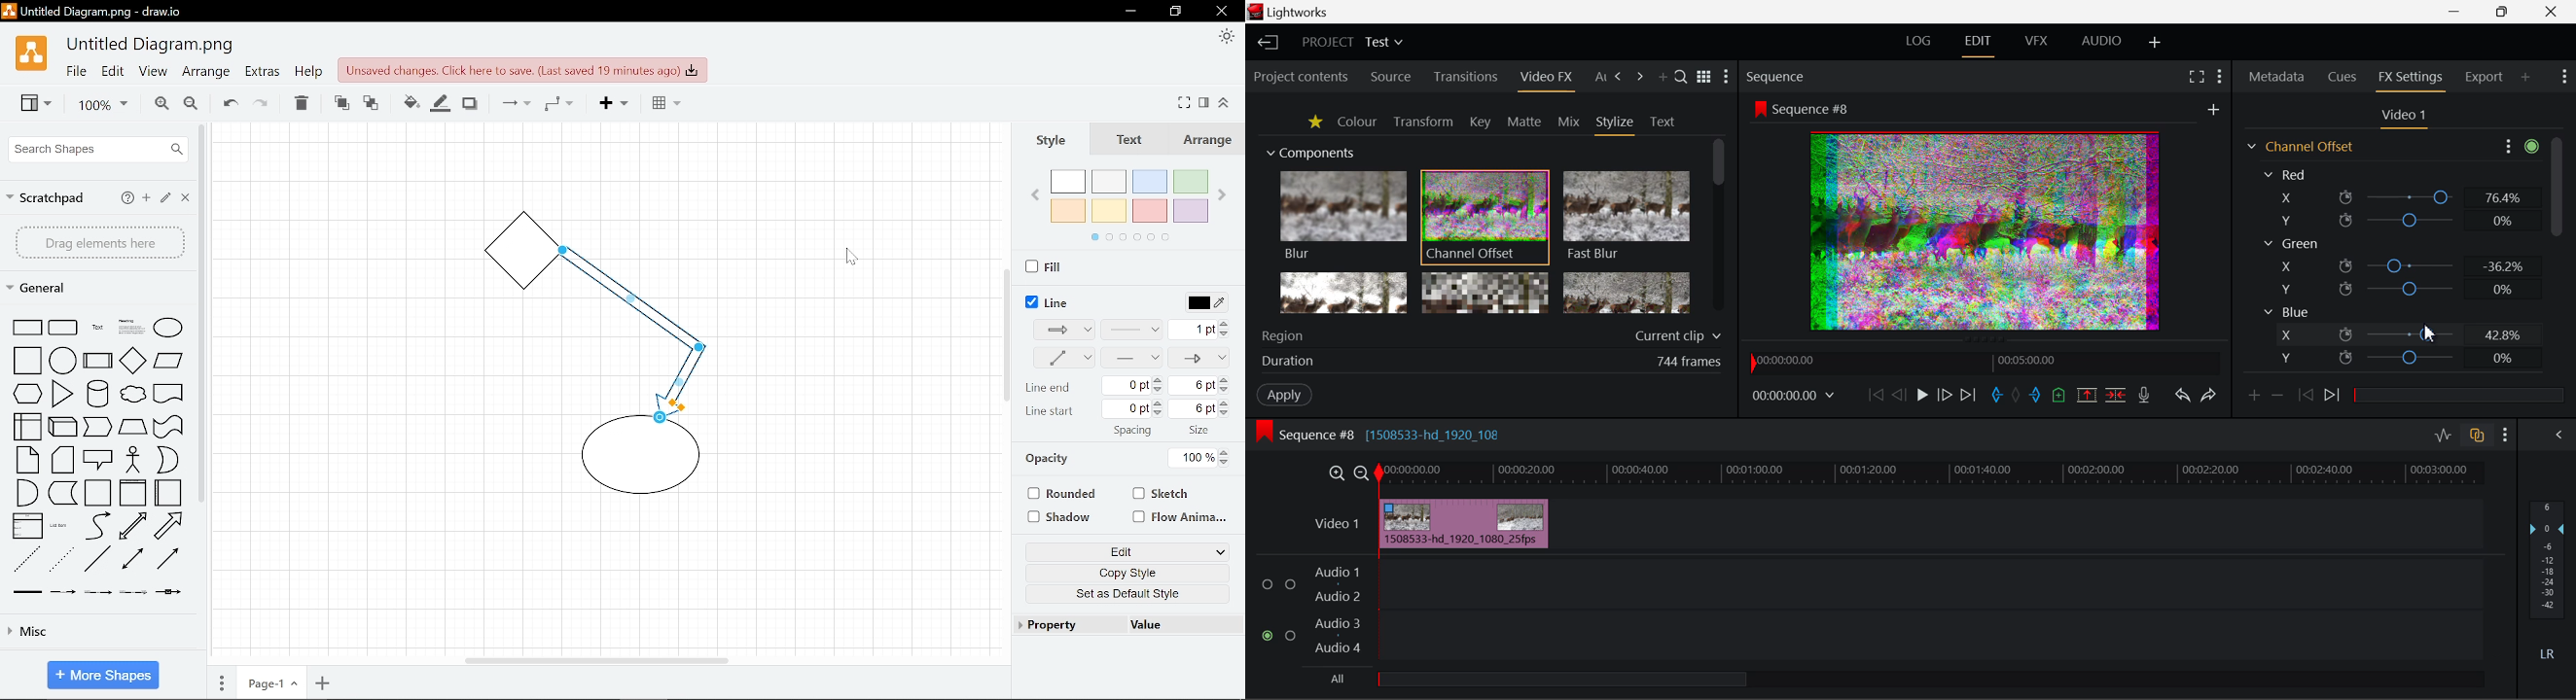 The image size is (2576, 700). What do you see at coordinates (2090, 396) in the screenshot?
I see `Remove marked Section` at bounding box center [2090, 396].